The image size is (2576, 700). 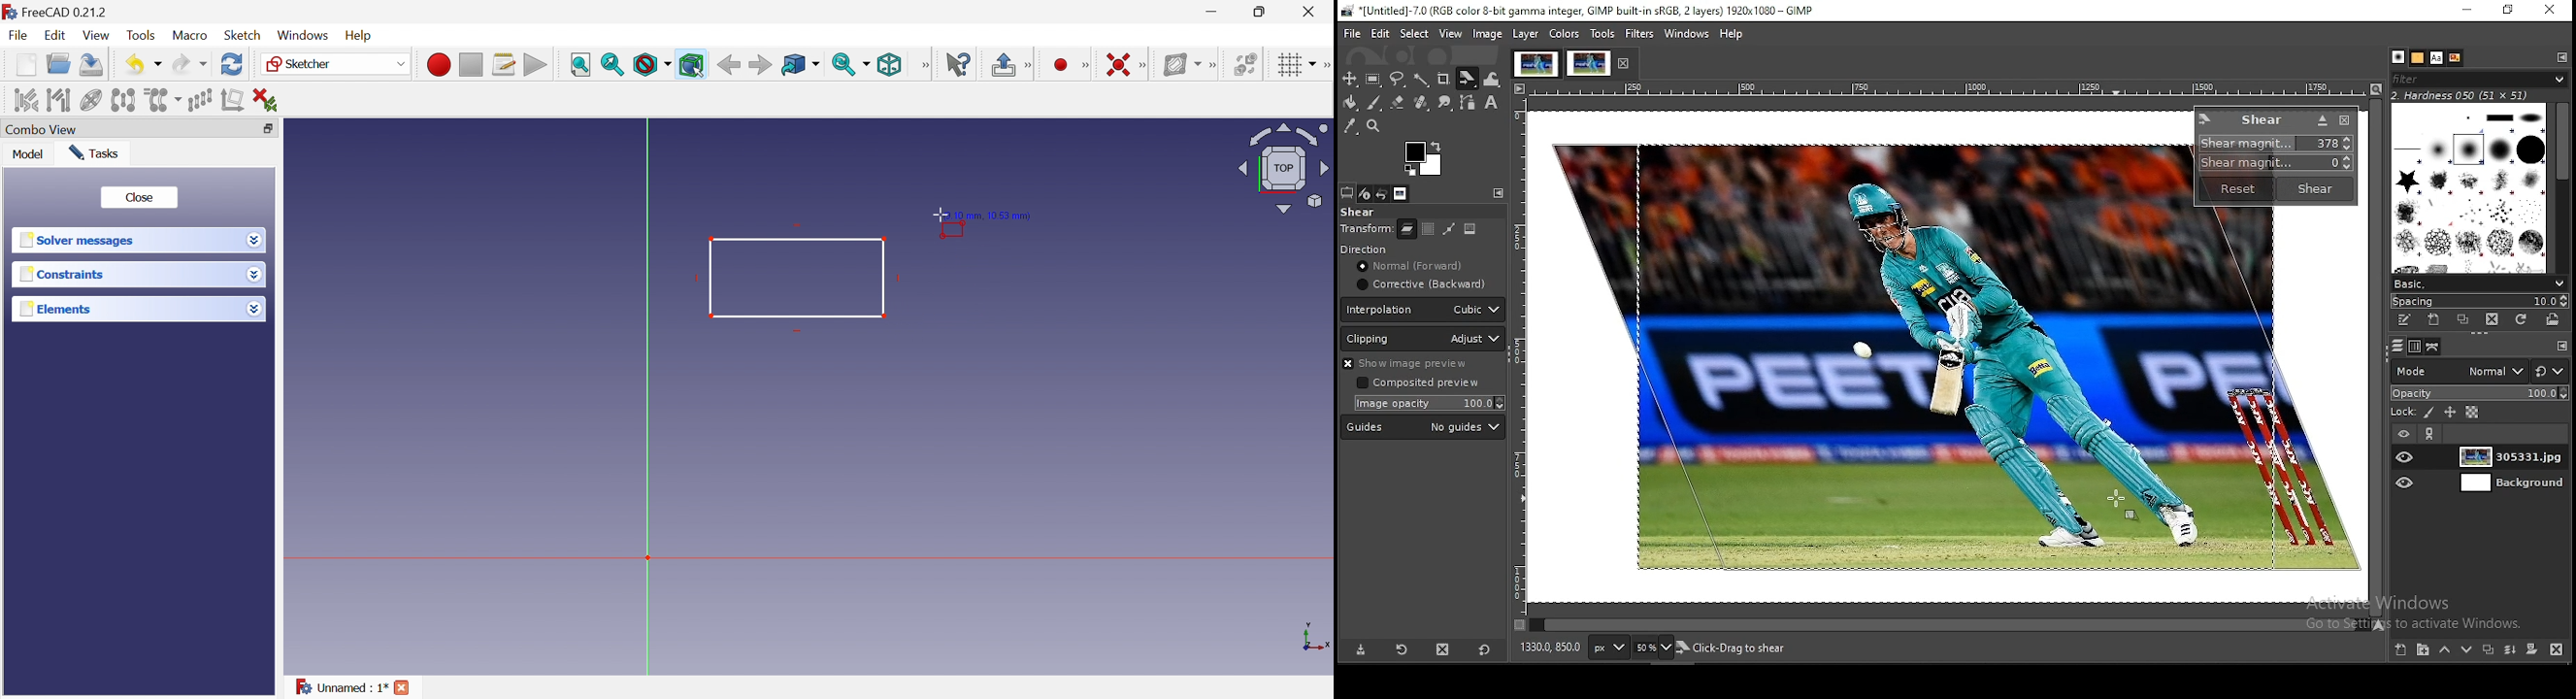 I want to click on Sketch, so click(x=245, y=35).